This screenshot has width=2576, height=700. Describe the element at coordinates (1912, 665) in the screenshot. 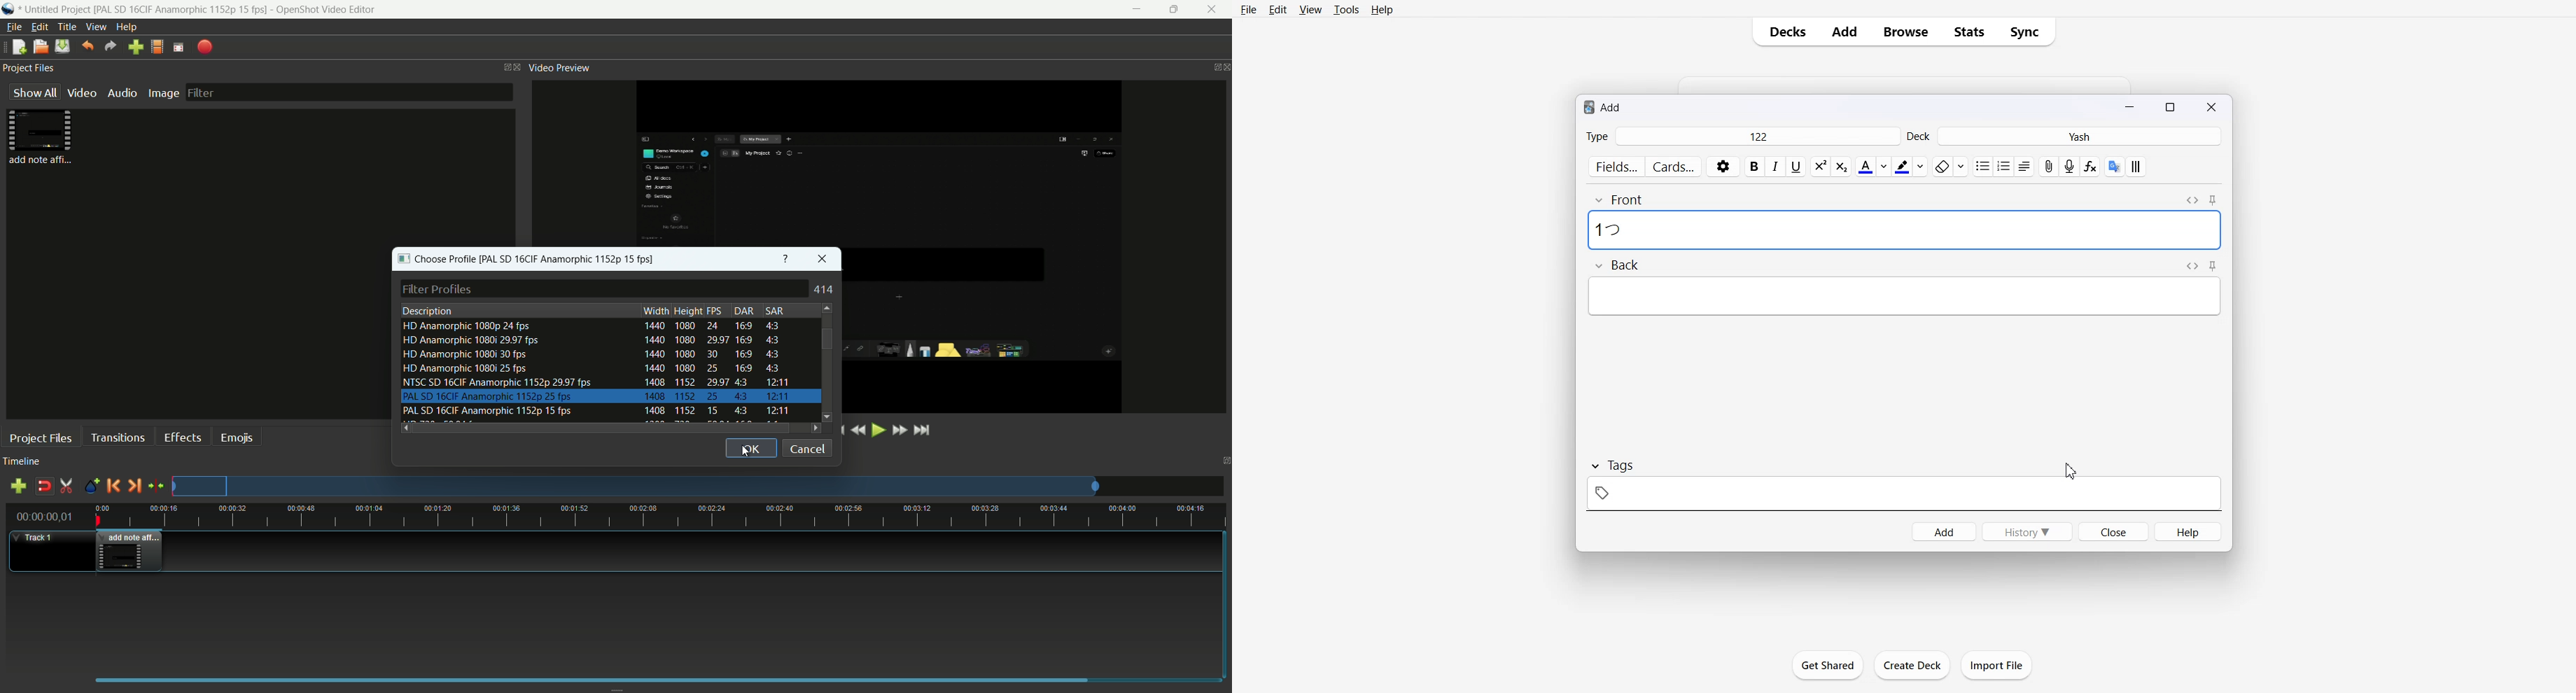

I see `Create Deck` at that location.